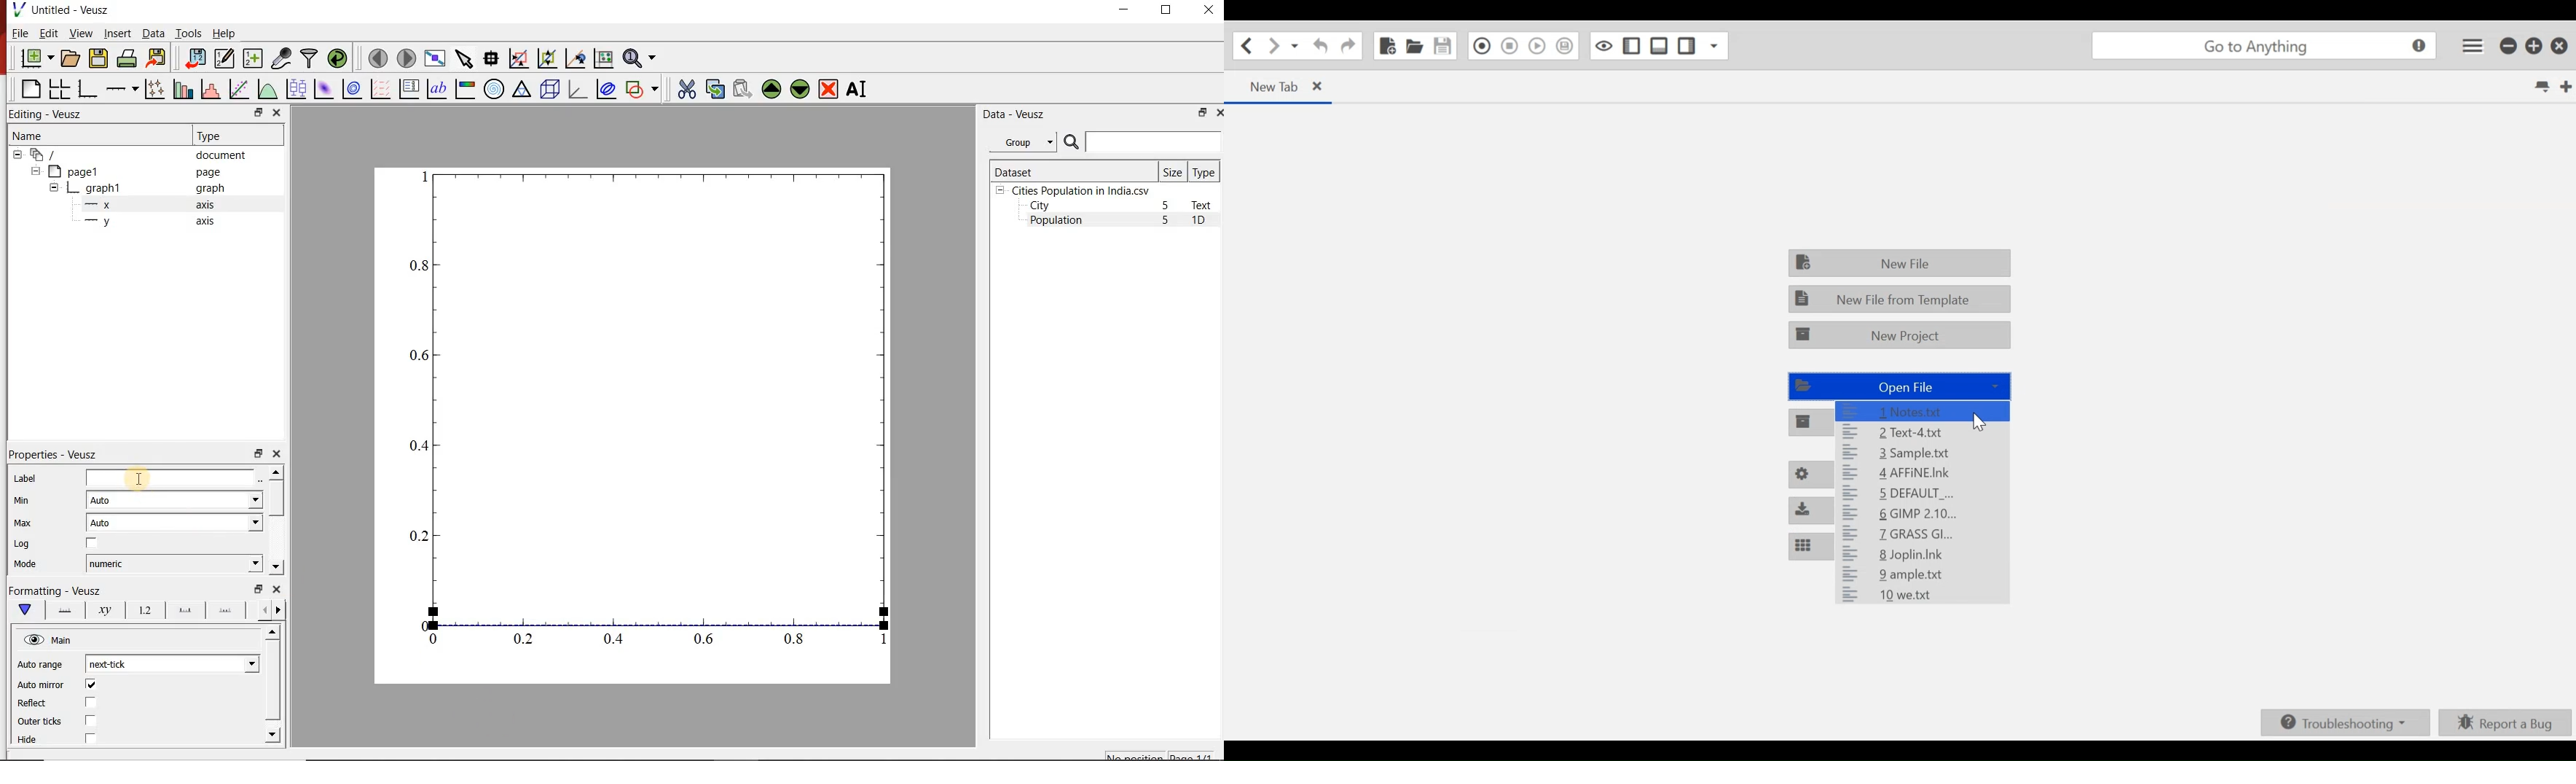 This screenshot has width=2576, height=784. Describe the element at coordinates (800, 89) in the screenshot. I see `move the selected widget down` at that location.